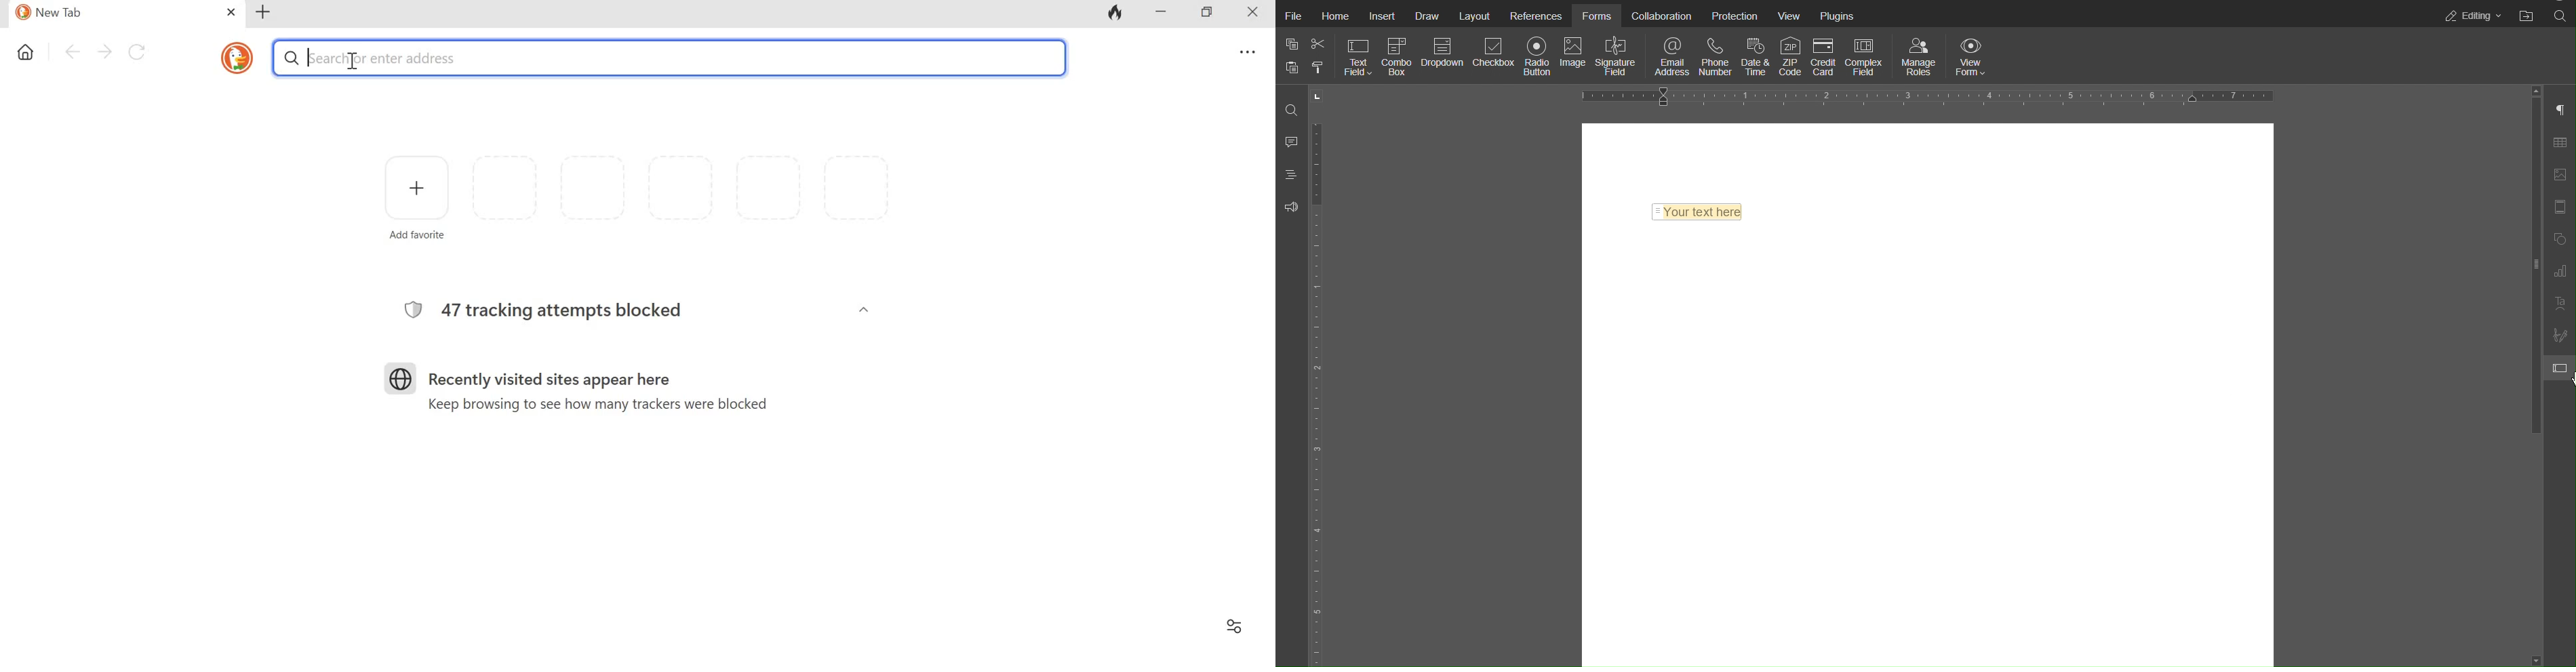 Image resolution: width=2576 pixels, height=672 pixels. What do you see at coordinates (1318, 375) in the screenshot?
I see `Vertical Ruler` at bounding box center [1318, 375].